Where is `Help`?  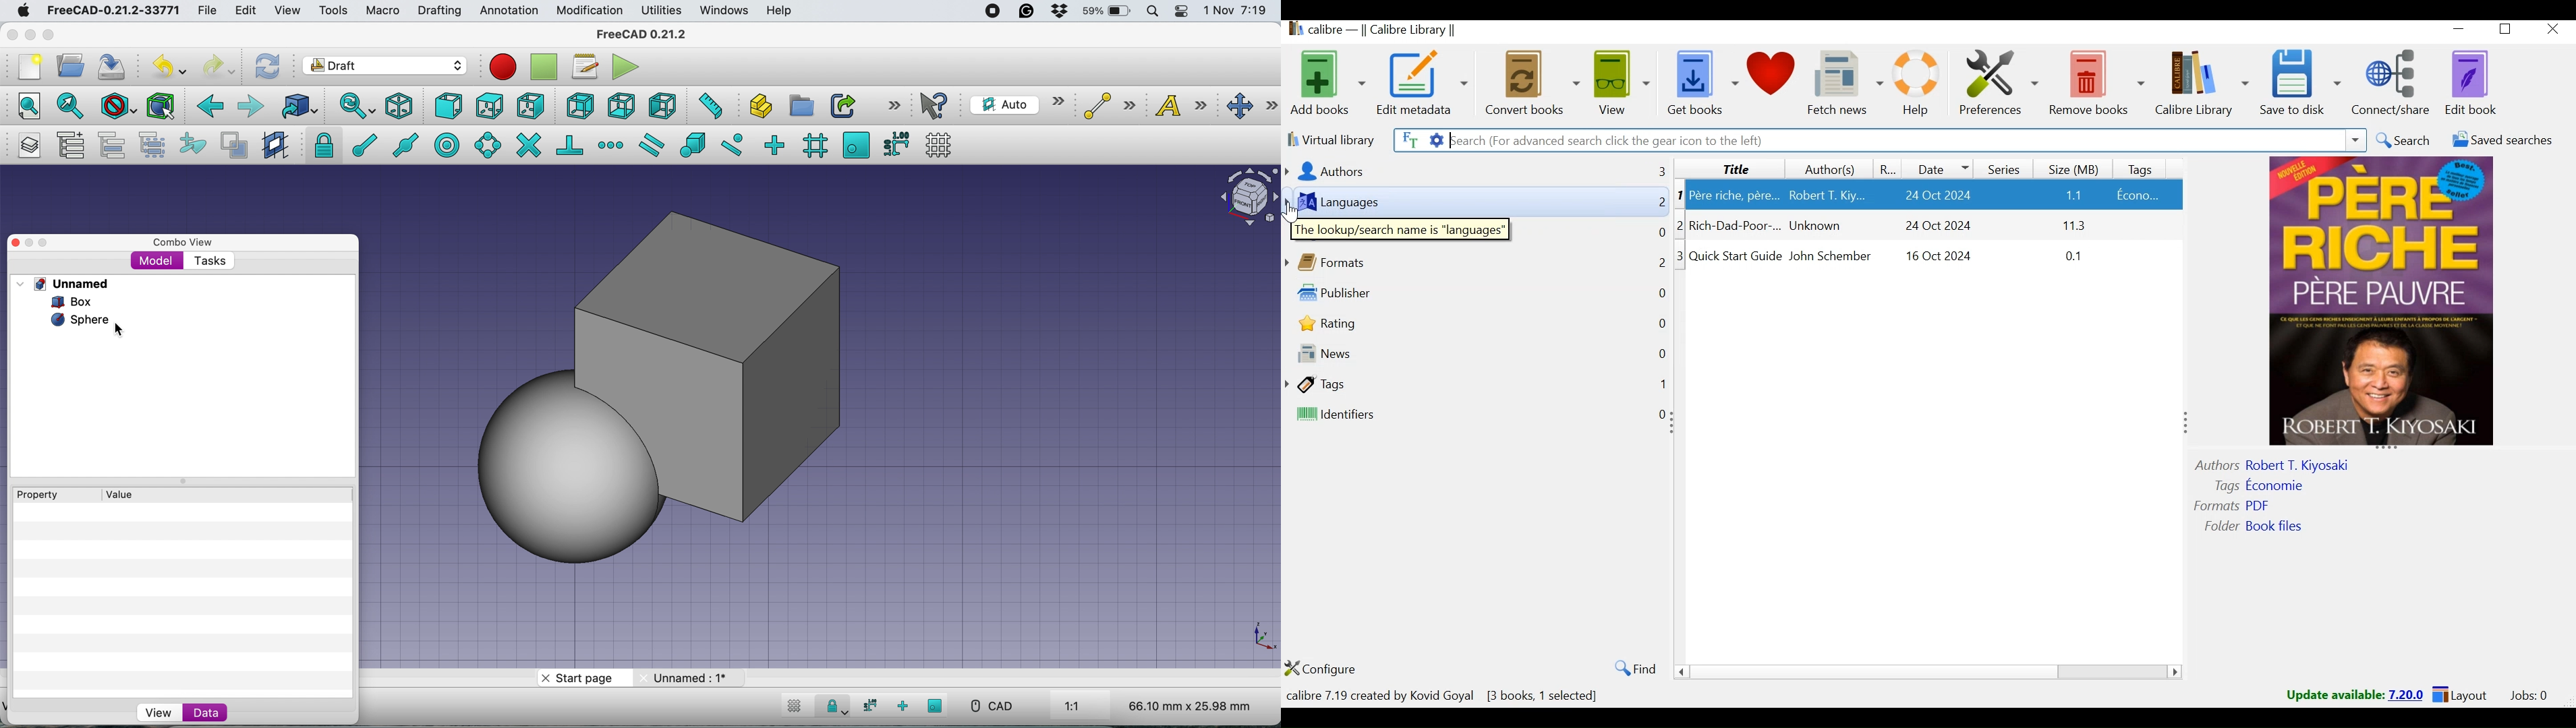
Help is located at coordinates (1916, 83).